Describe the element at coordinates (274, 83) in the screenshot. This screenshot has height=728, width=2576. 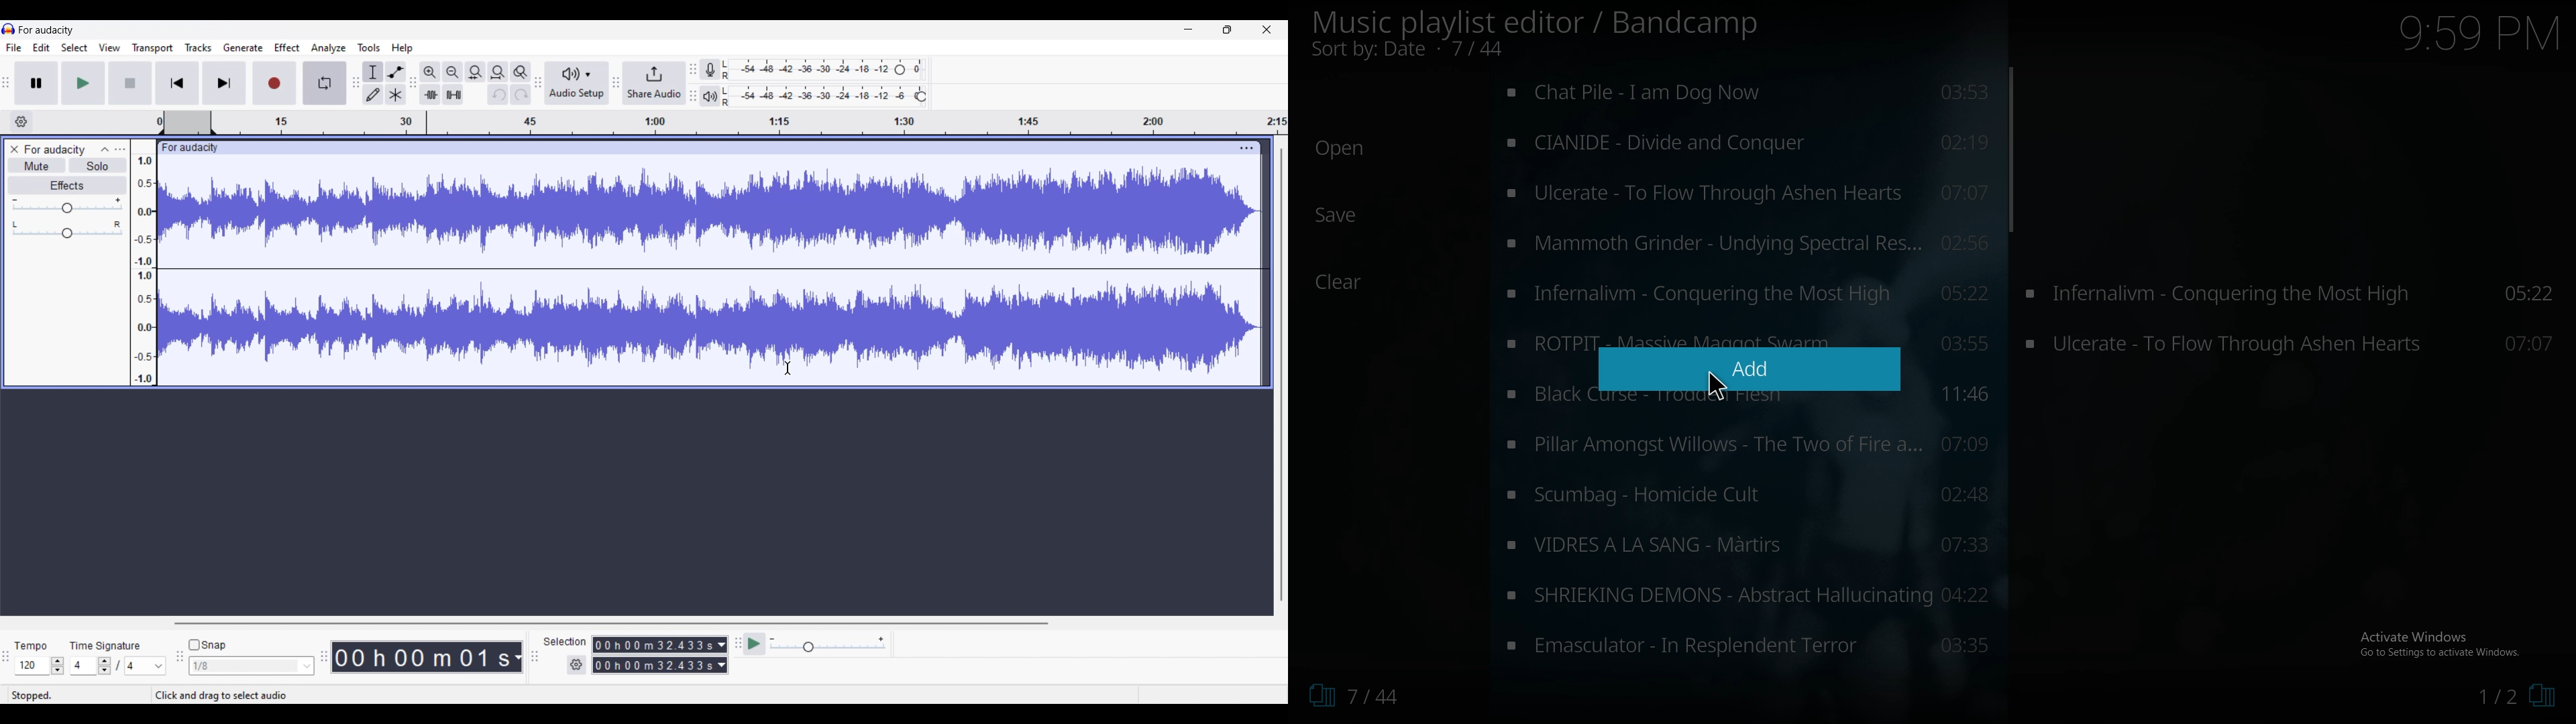
I see `Record/Record new track` at that location.